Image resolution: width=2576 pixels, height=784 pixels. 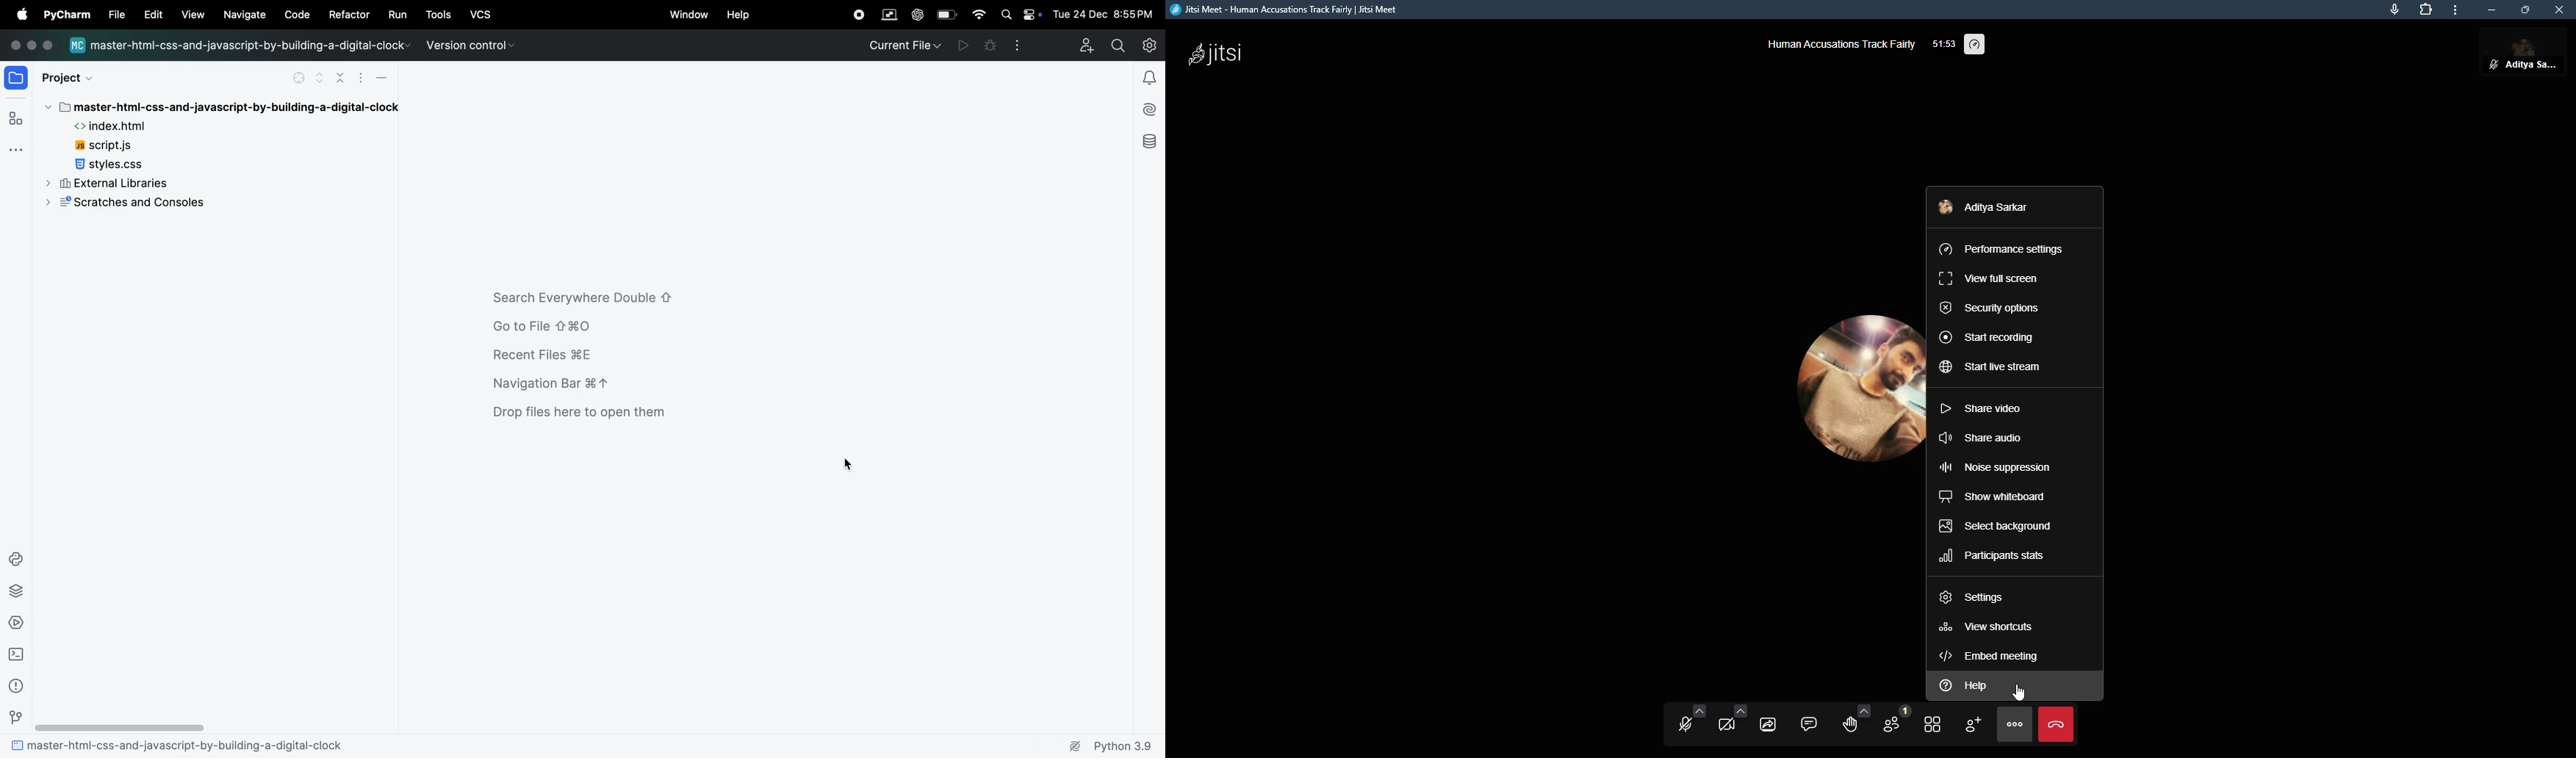 I want to click on show whiteboard, so click(x=1990, y=496).